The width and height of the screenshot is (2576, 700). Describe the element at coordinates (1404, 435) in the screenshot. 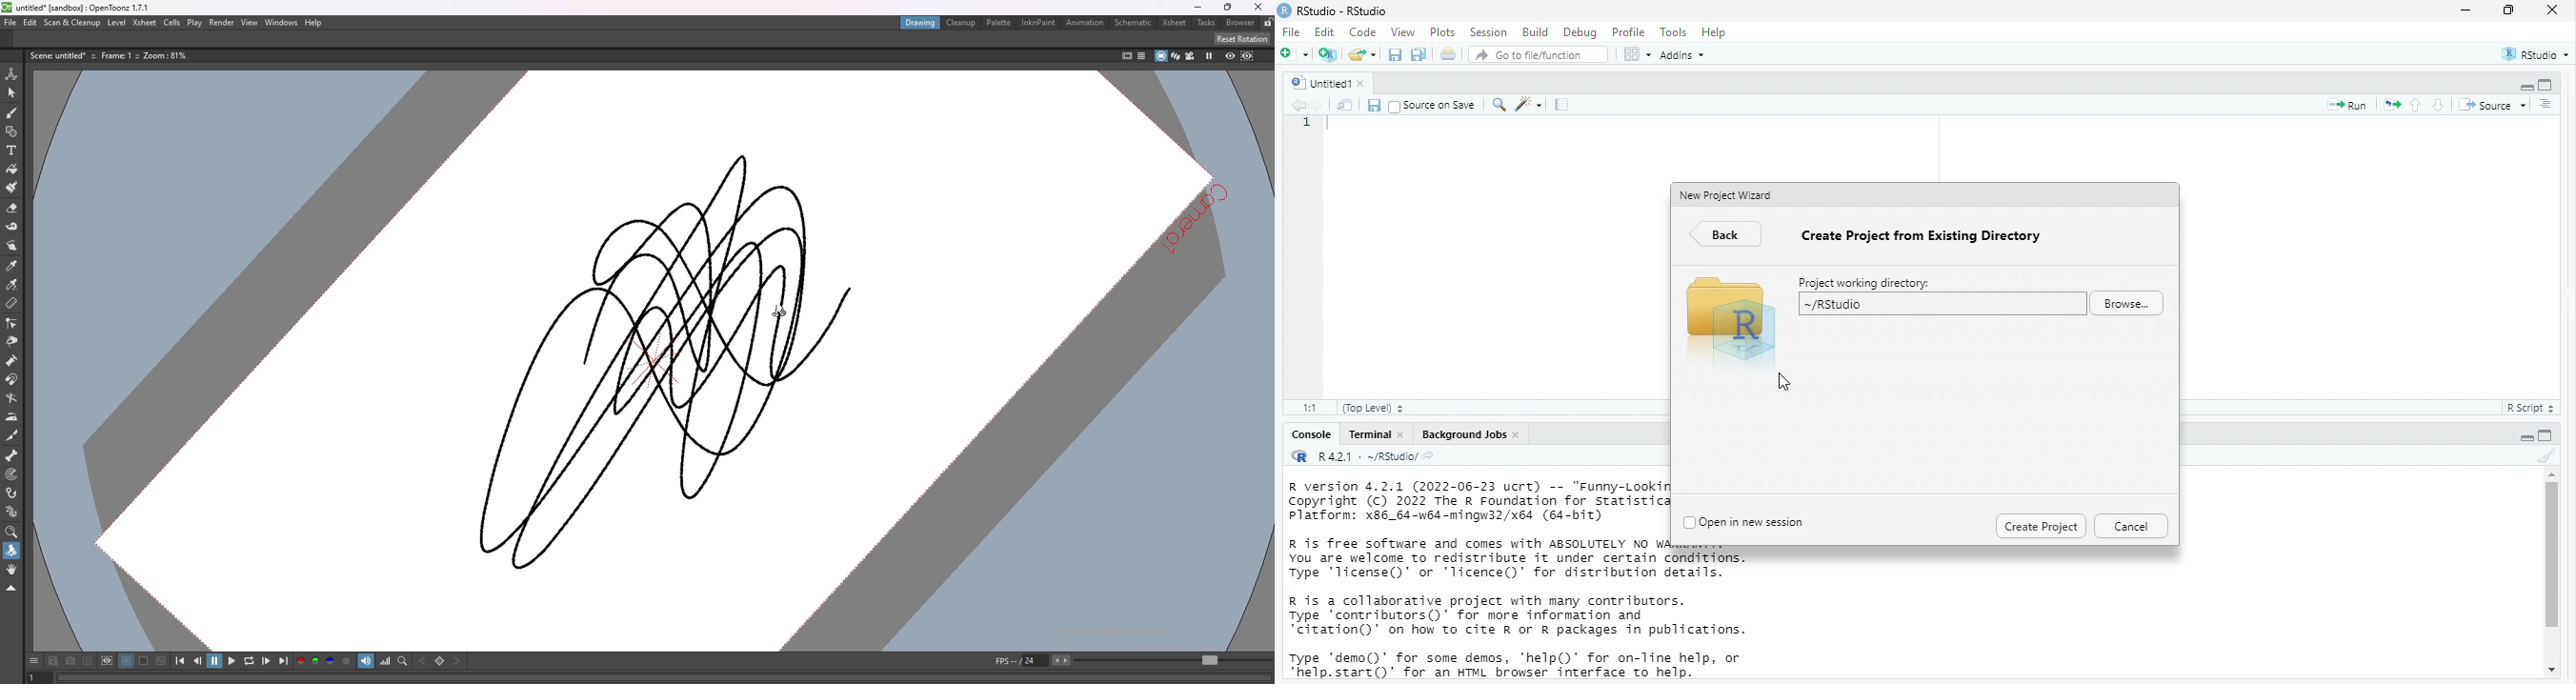

I see `close` at that location.